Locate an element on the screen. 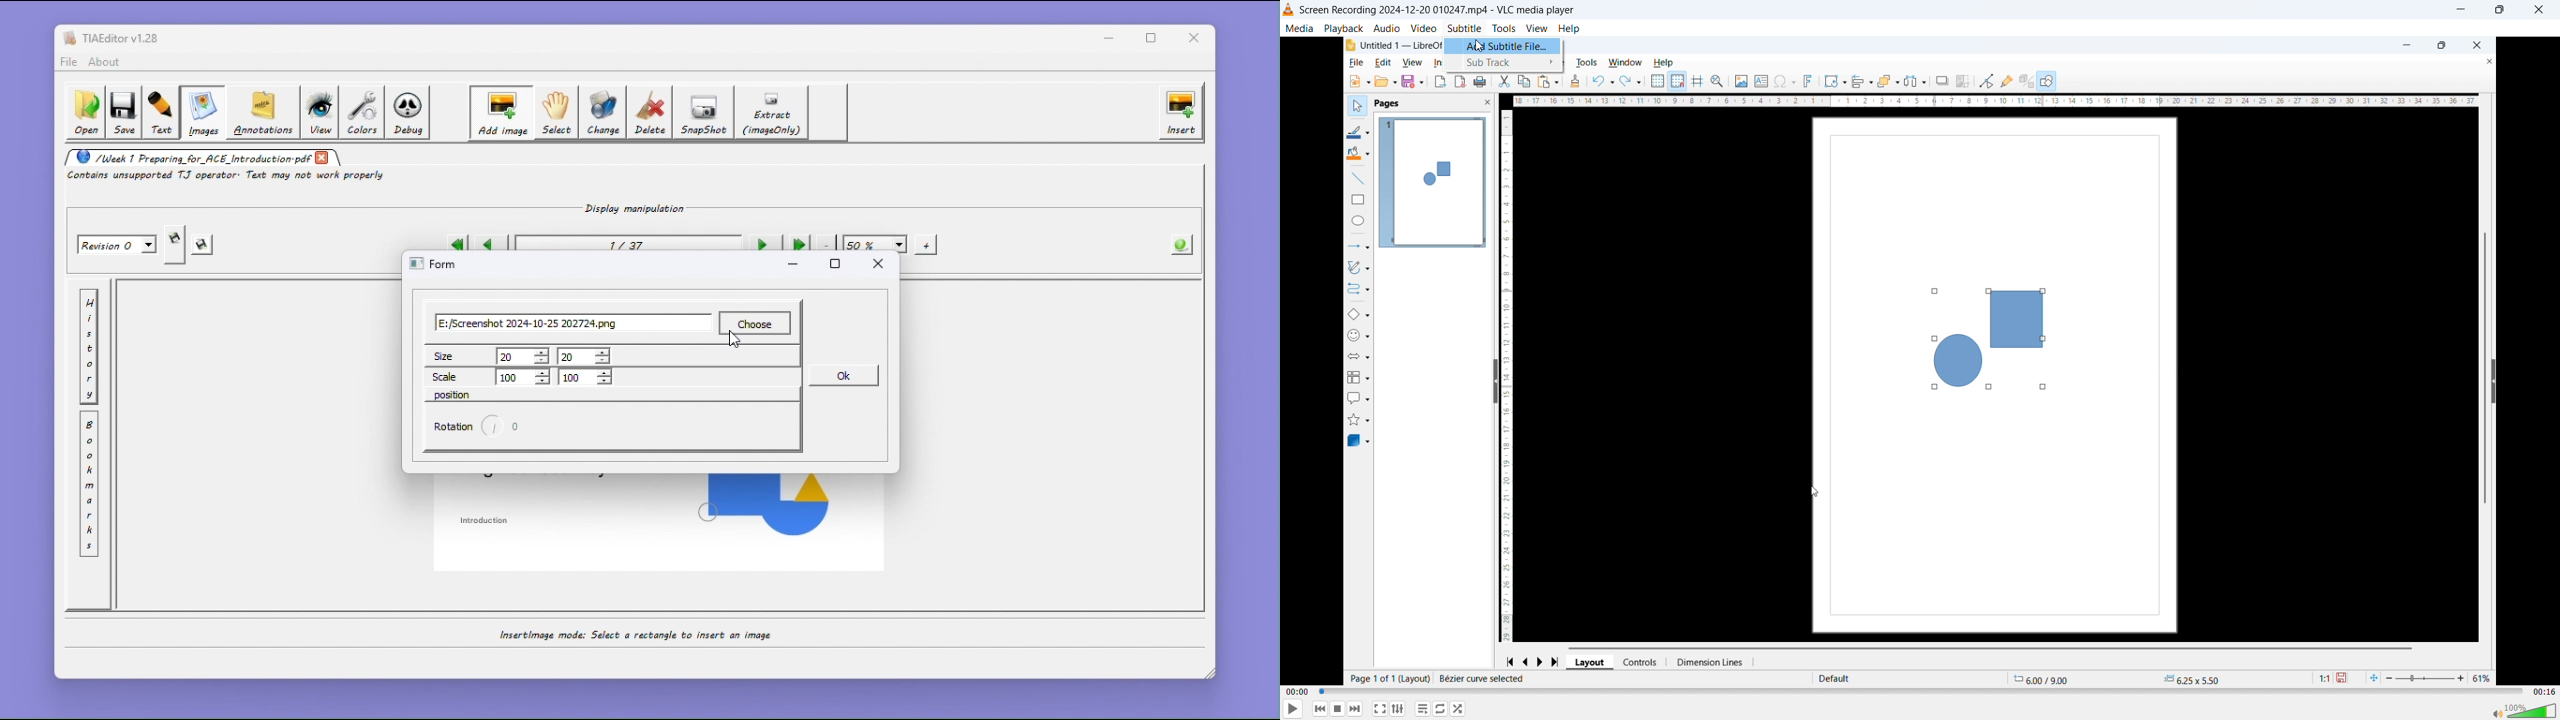 This screenshot has width=2576, height=728. zoom is located at coordinates (2441, 676).